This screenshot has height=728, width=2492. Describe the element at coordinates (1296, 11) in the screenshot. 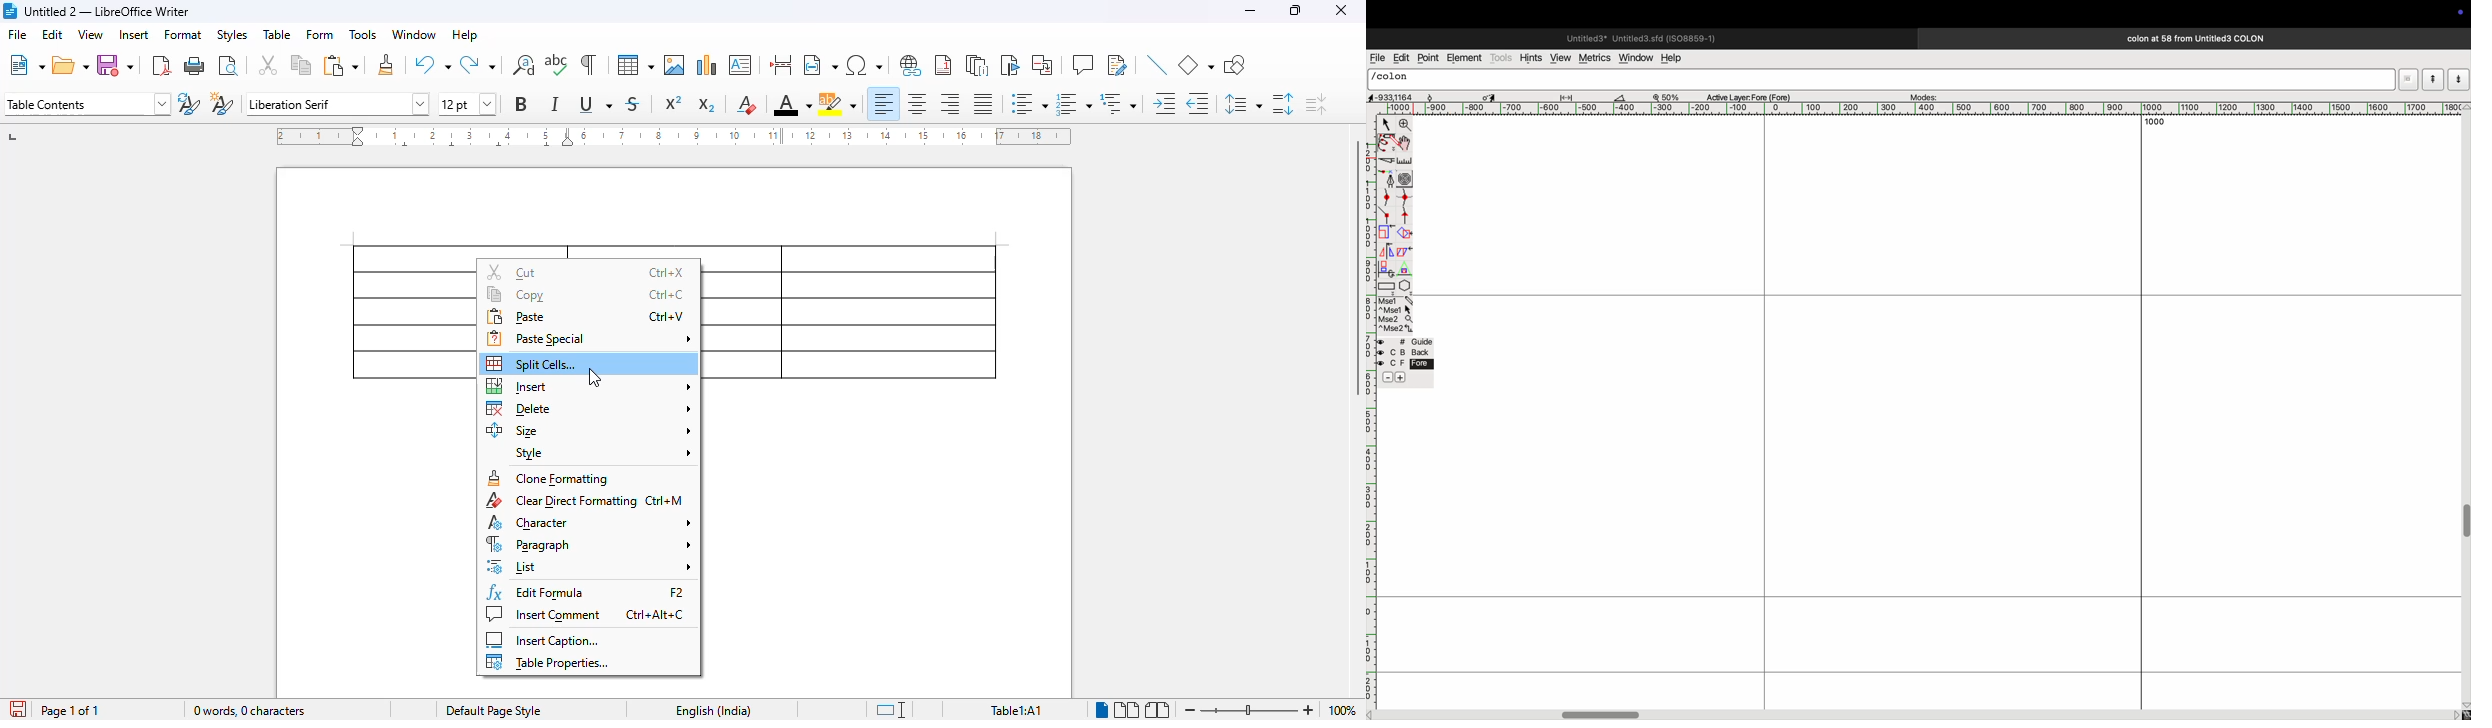

I see `maximize` at that location.